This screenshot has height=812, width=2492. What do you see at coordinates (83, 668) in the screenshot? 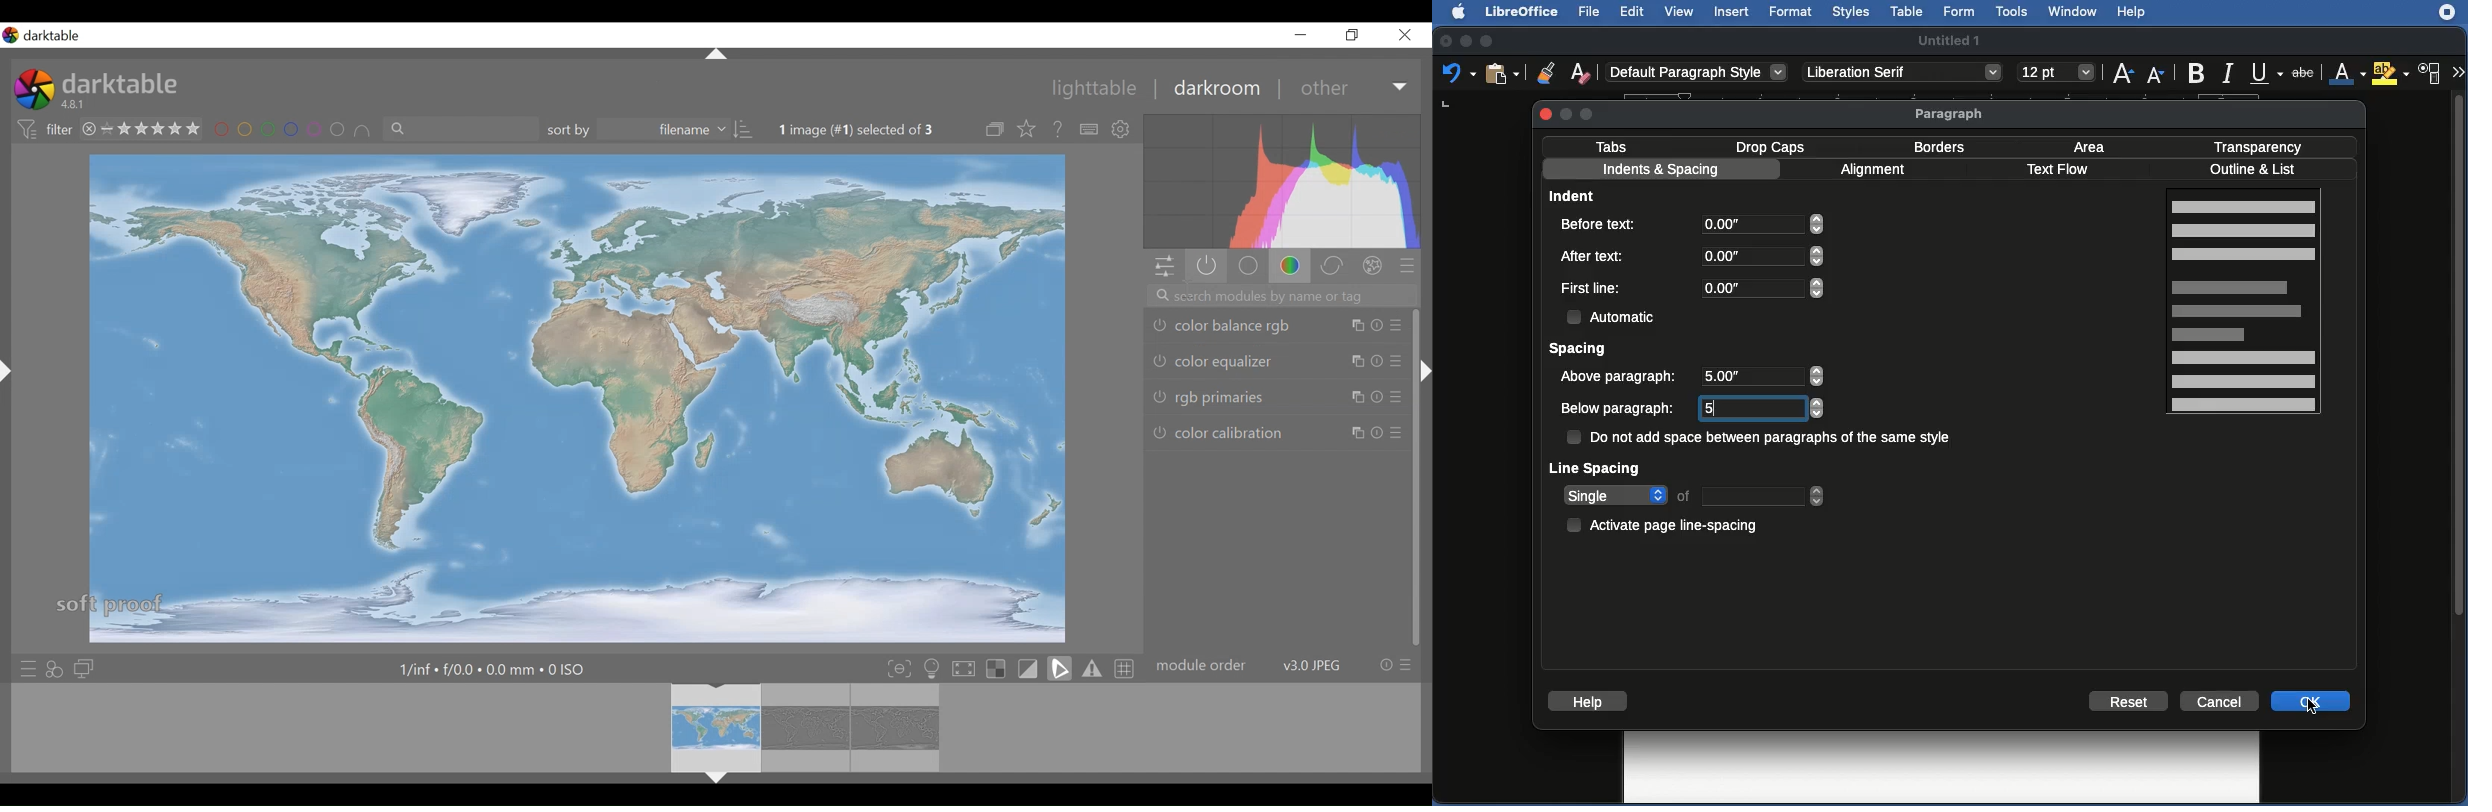
I see `display a second darkroom image` at bounding box center [83, 668].